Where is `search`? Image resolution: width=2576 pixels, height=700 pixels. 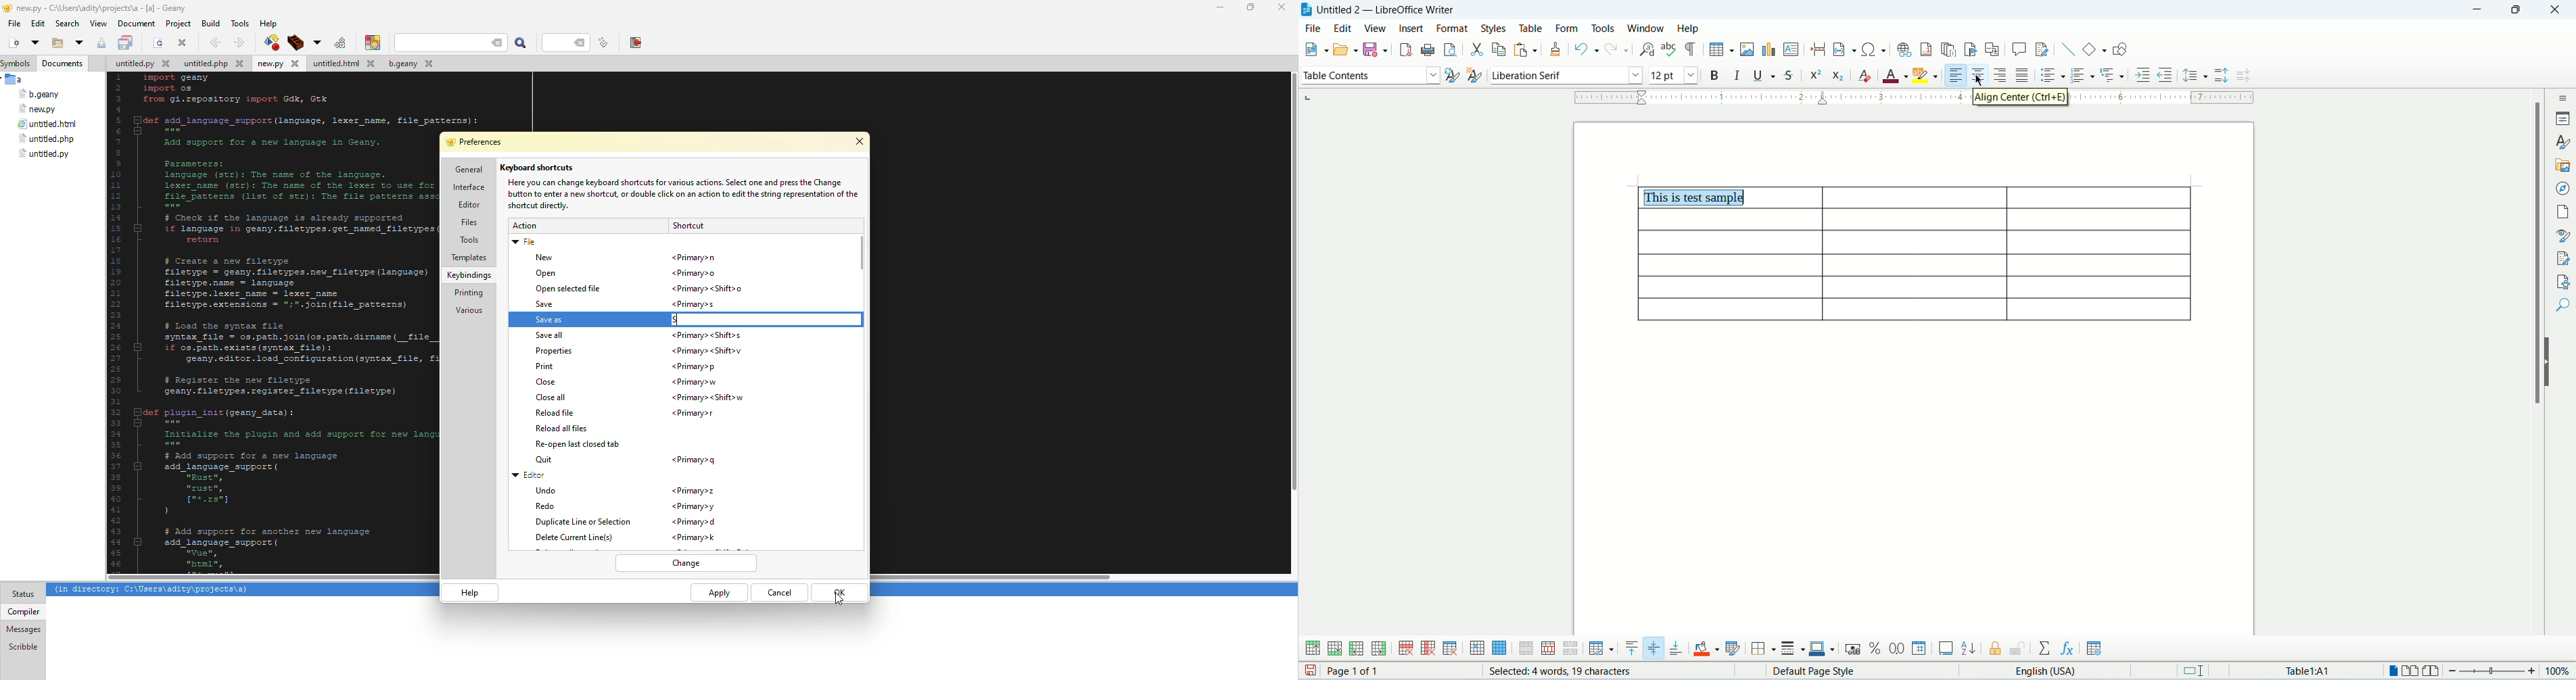
search is located at coordinates (451, 43).